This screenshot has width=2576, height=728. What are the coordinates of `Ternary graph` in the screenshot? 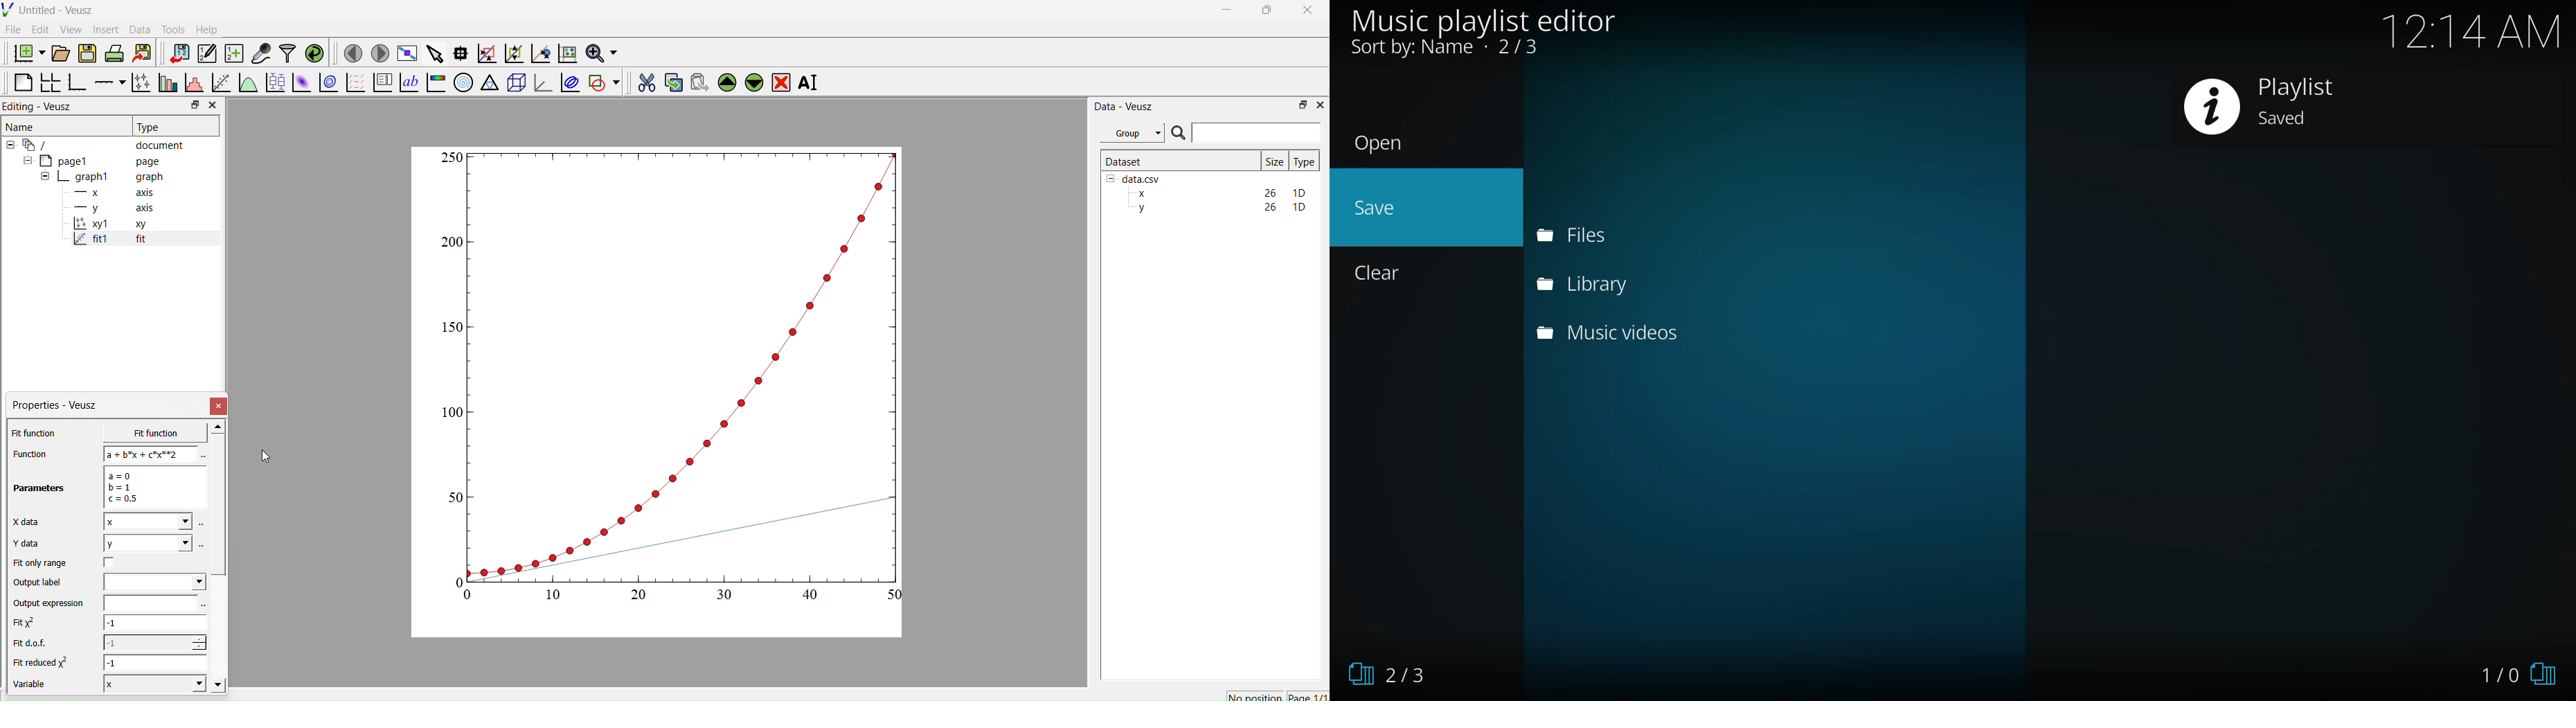 It's located at (490, 82).